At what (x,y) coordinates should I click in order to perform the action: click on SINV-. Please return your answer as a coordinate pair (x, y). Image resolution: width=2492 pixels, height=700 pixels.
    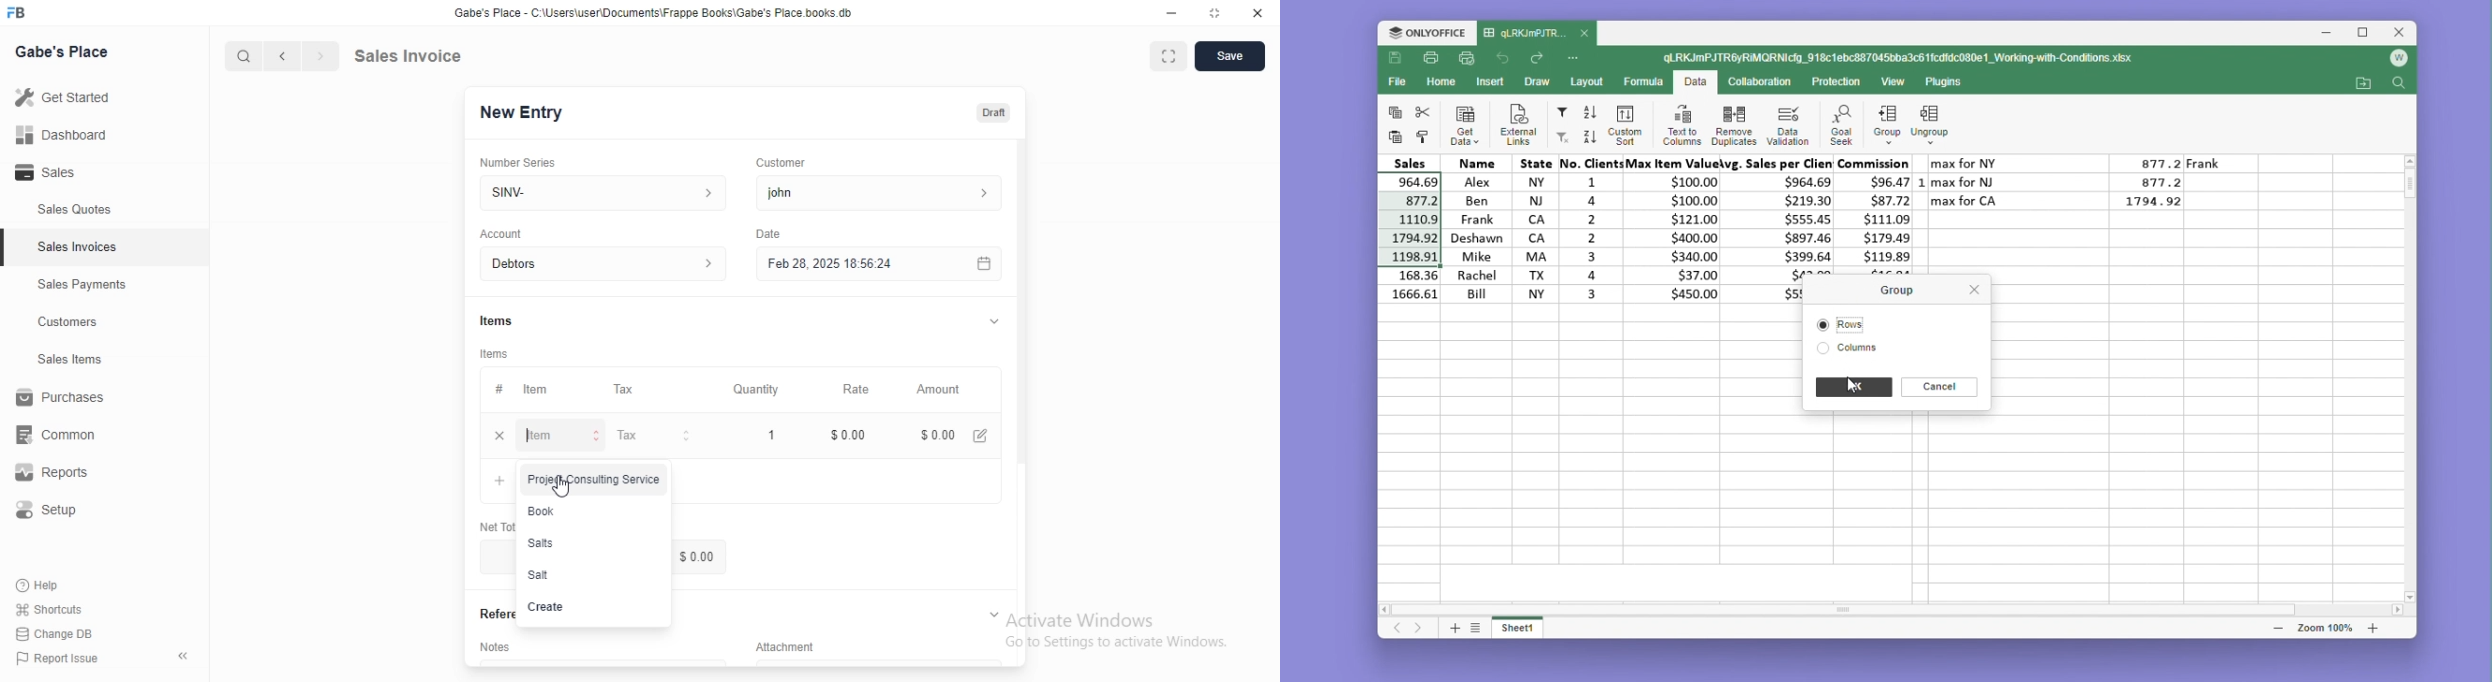
    Looking at the image, I should click on (602, 191).